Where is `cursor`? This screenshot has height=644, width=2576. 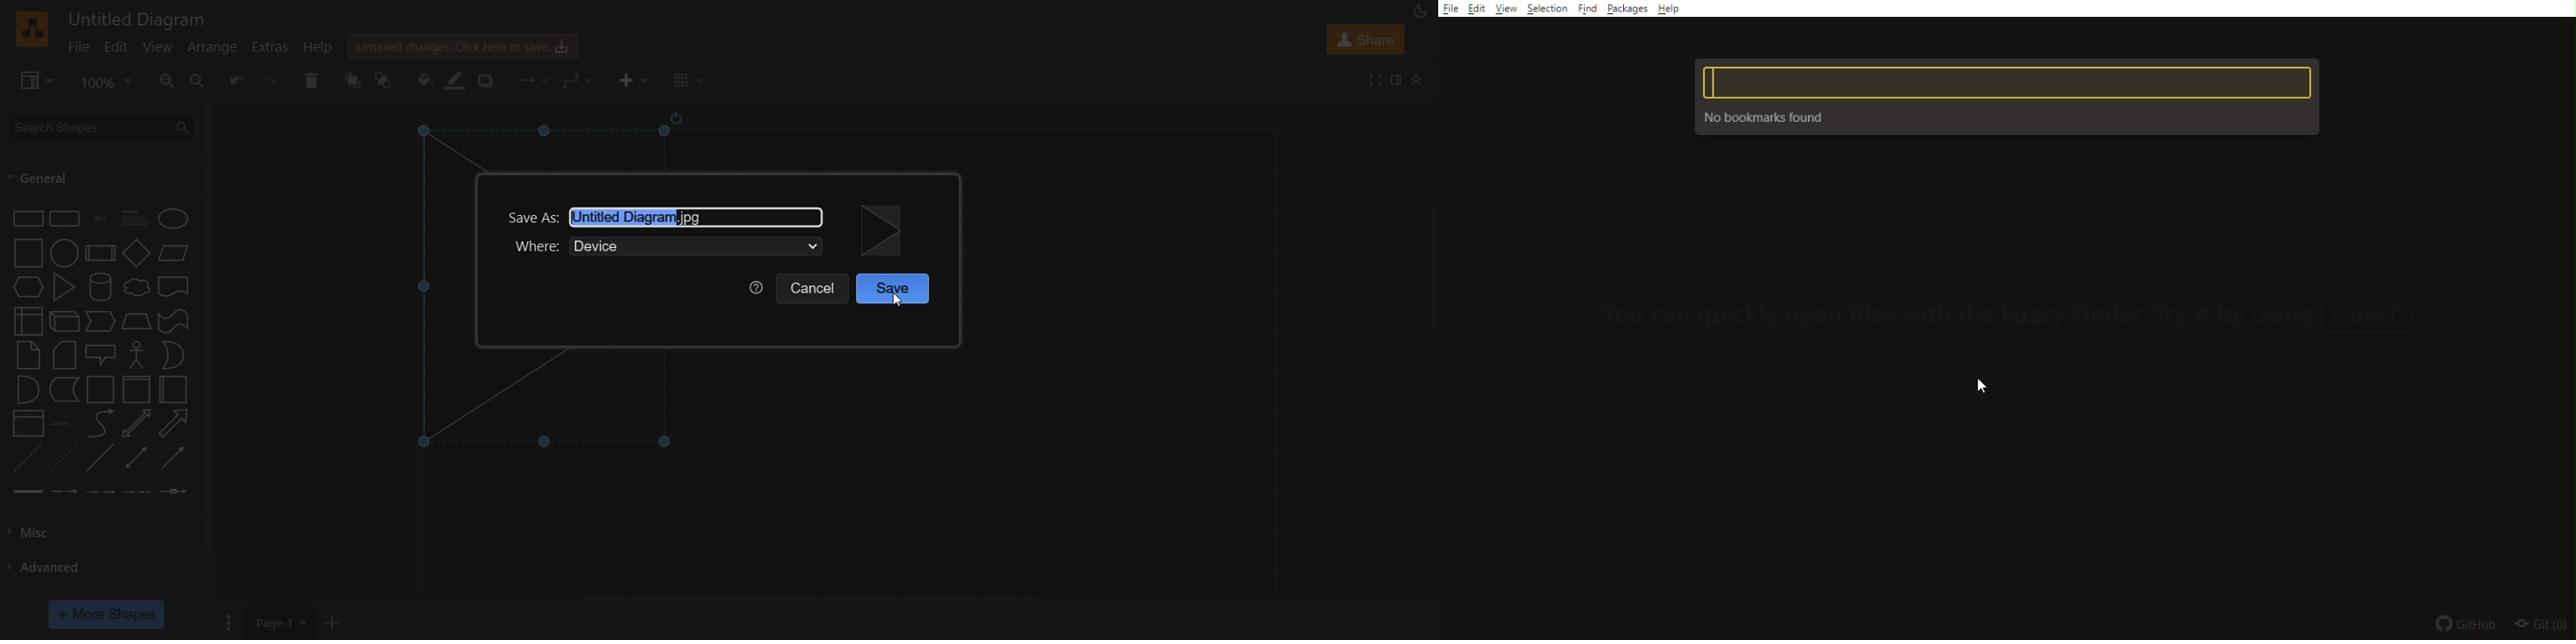 cursor is located at coordinates (896, 301).